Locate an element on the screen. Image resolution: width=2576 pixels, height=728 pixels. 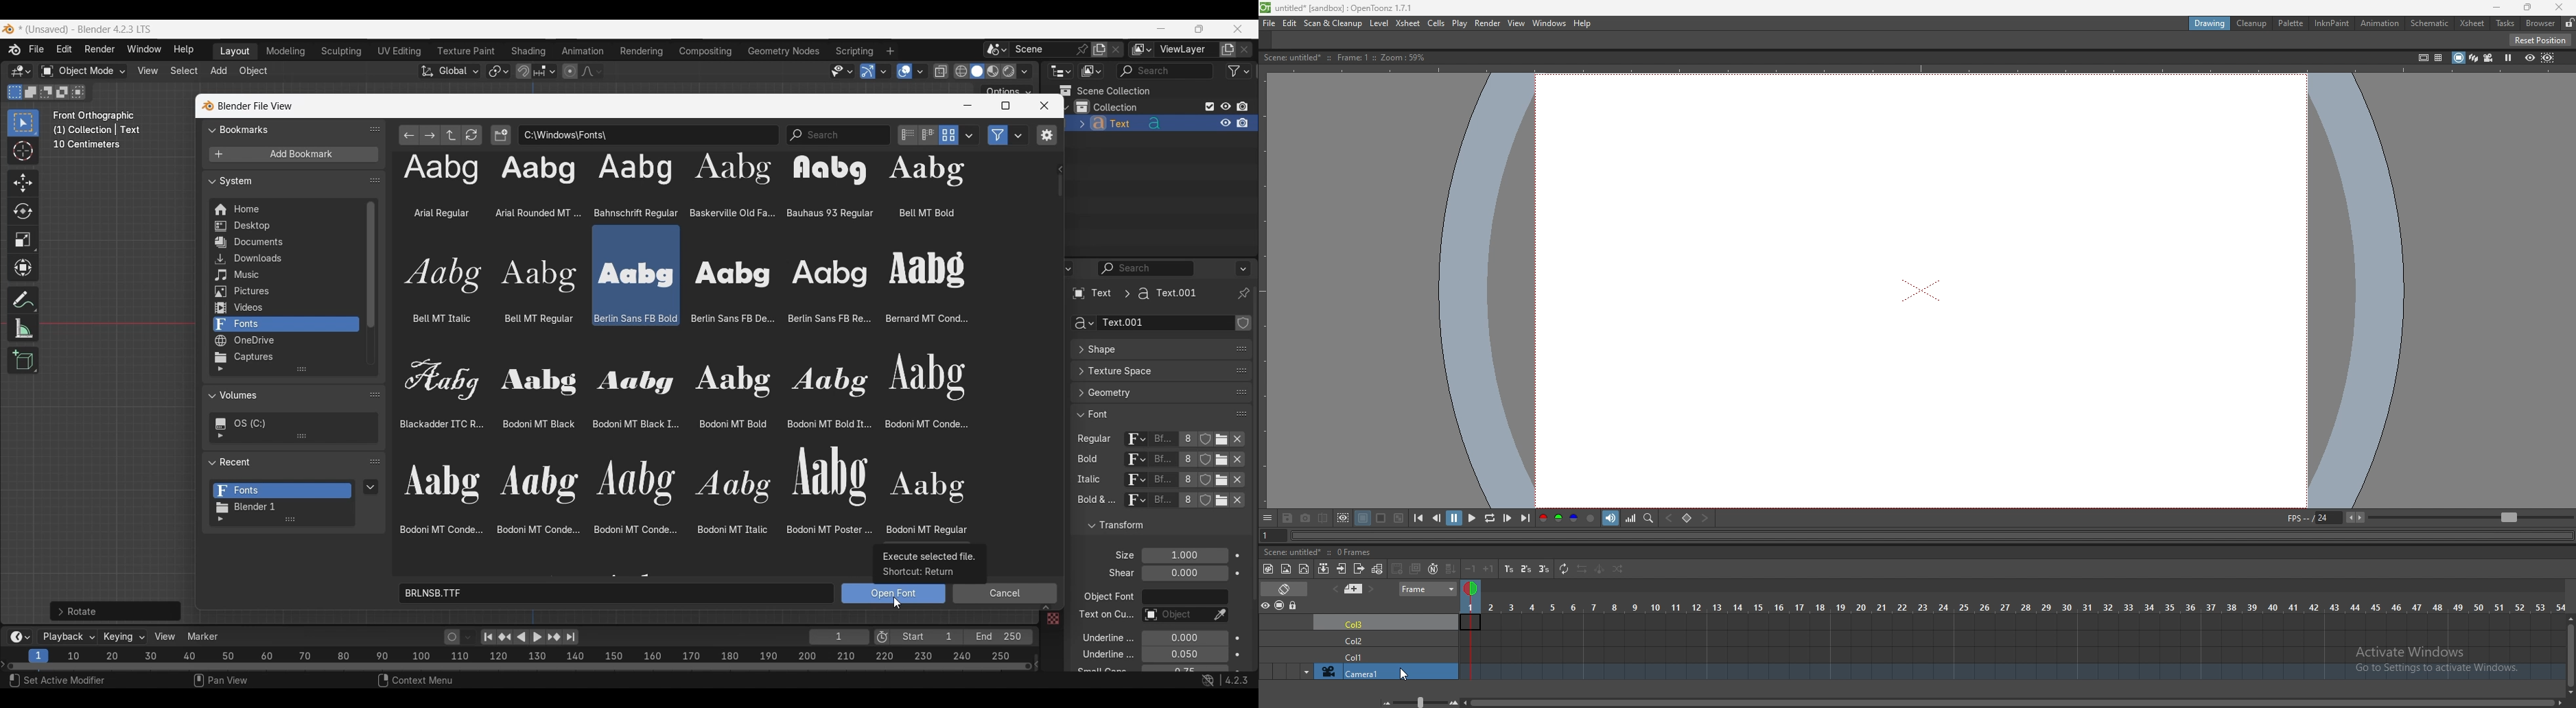
Fonts folder is located at coordinates (283, 491).